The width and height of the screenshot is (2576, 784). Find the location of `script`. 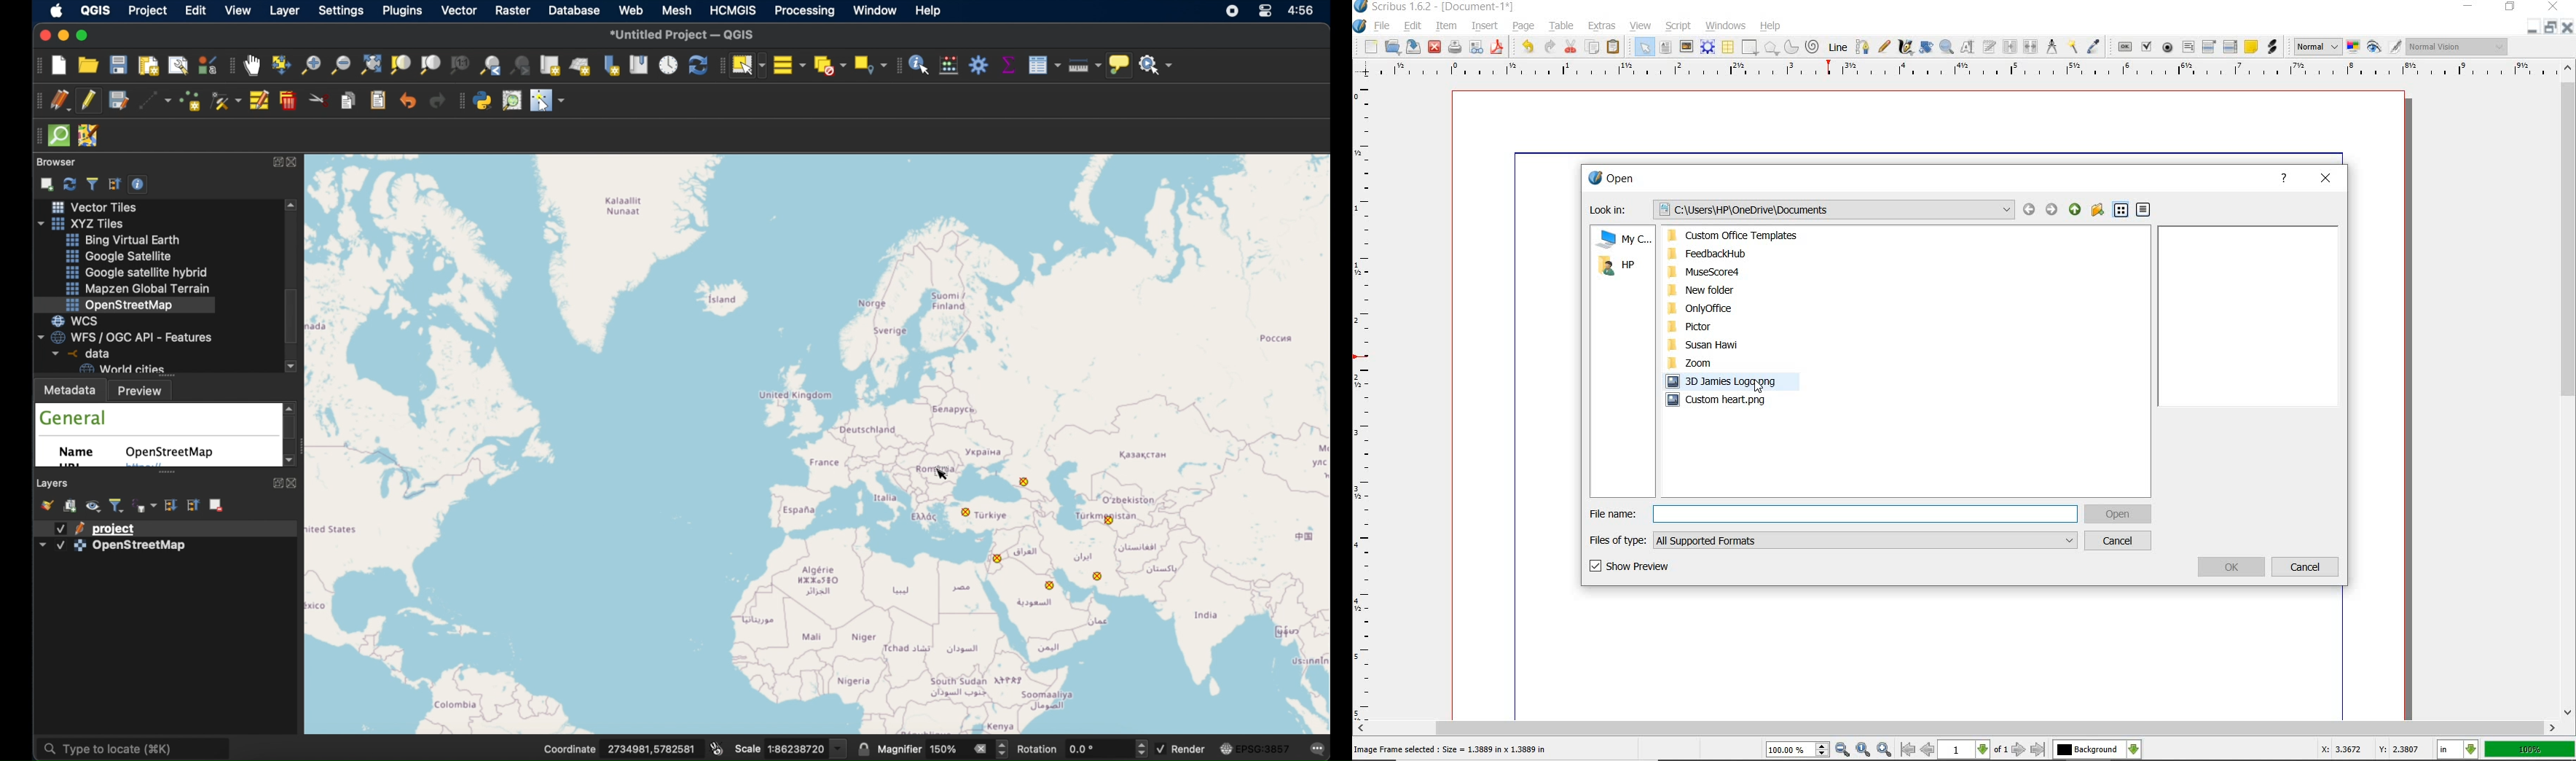

script is located at coordinates (1679, 26).